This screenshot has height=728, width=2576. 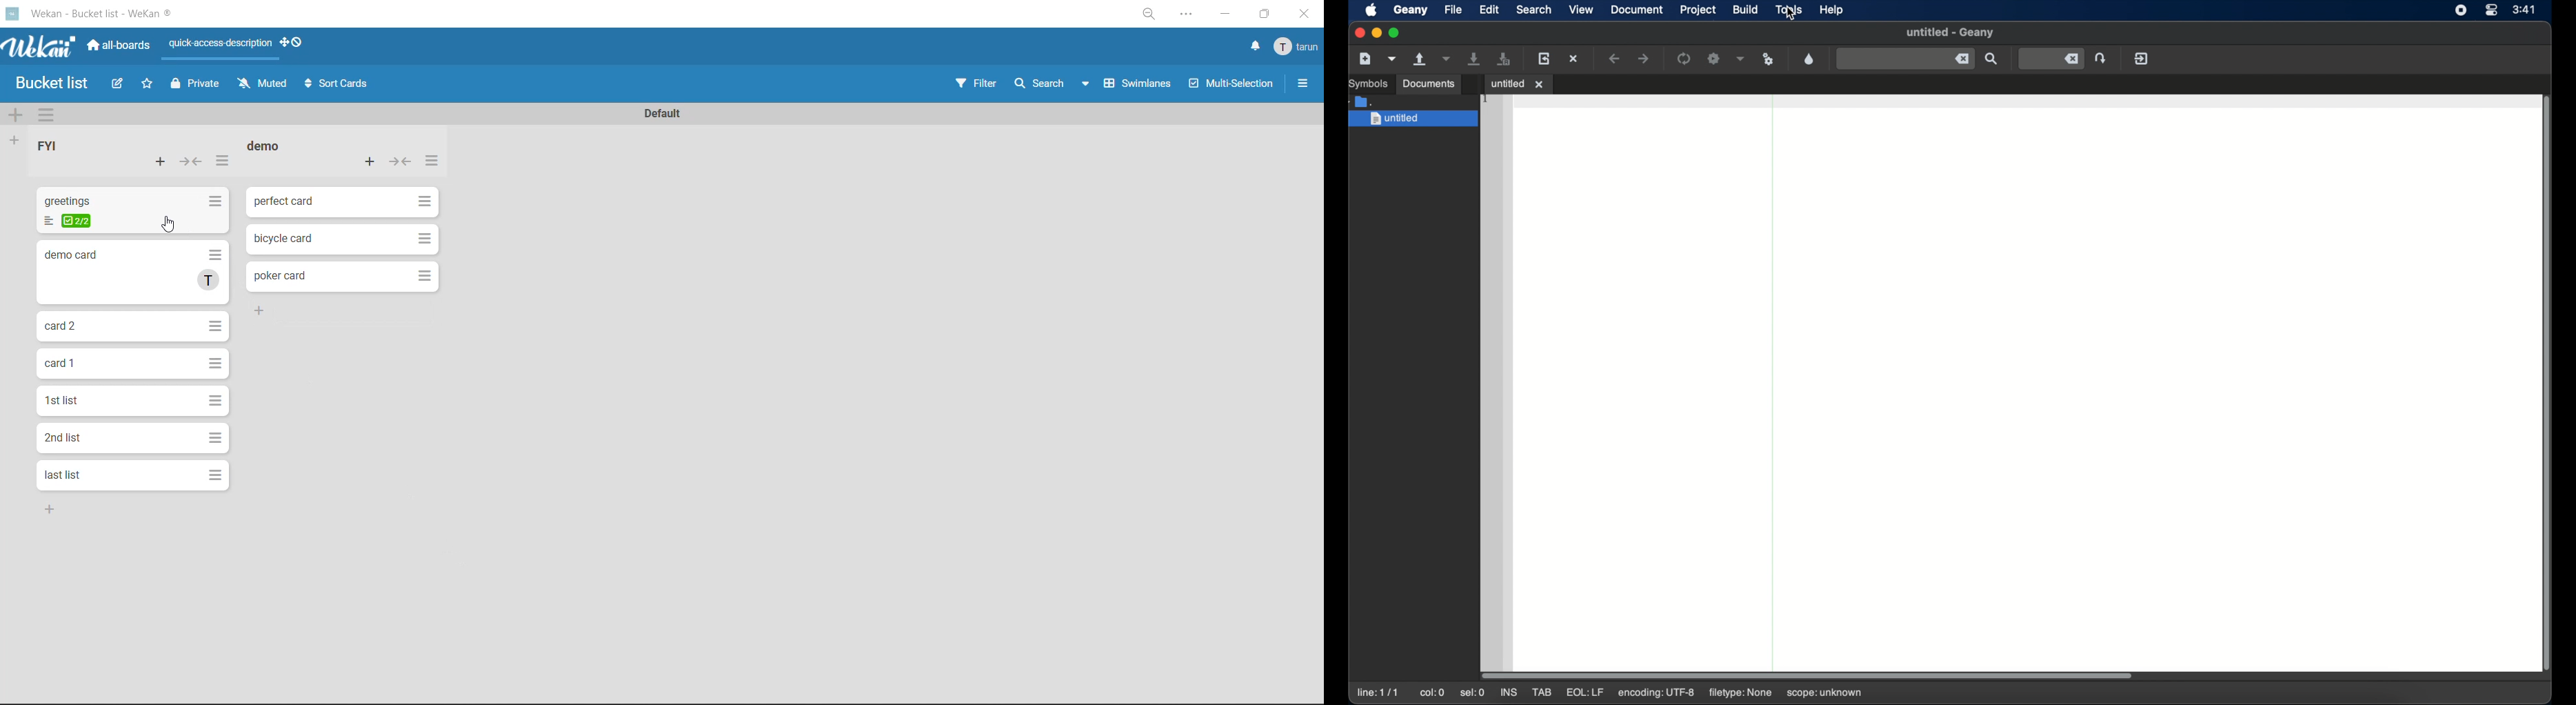 I want to click on board name, so click(x=54, y=83).